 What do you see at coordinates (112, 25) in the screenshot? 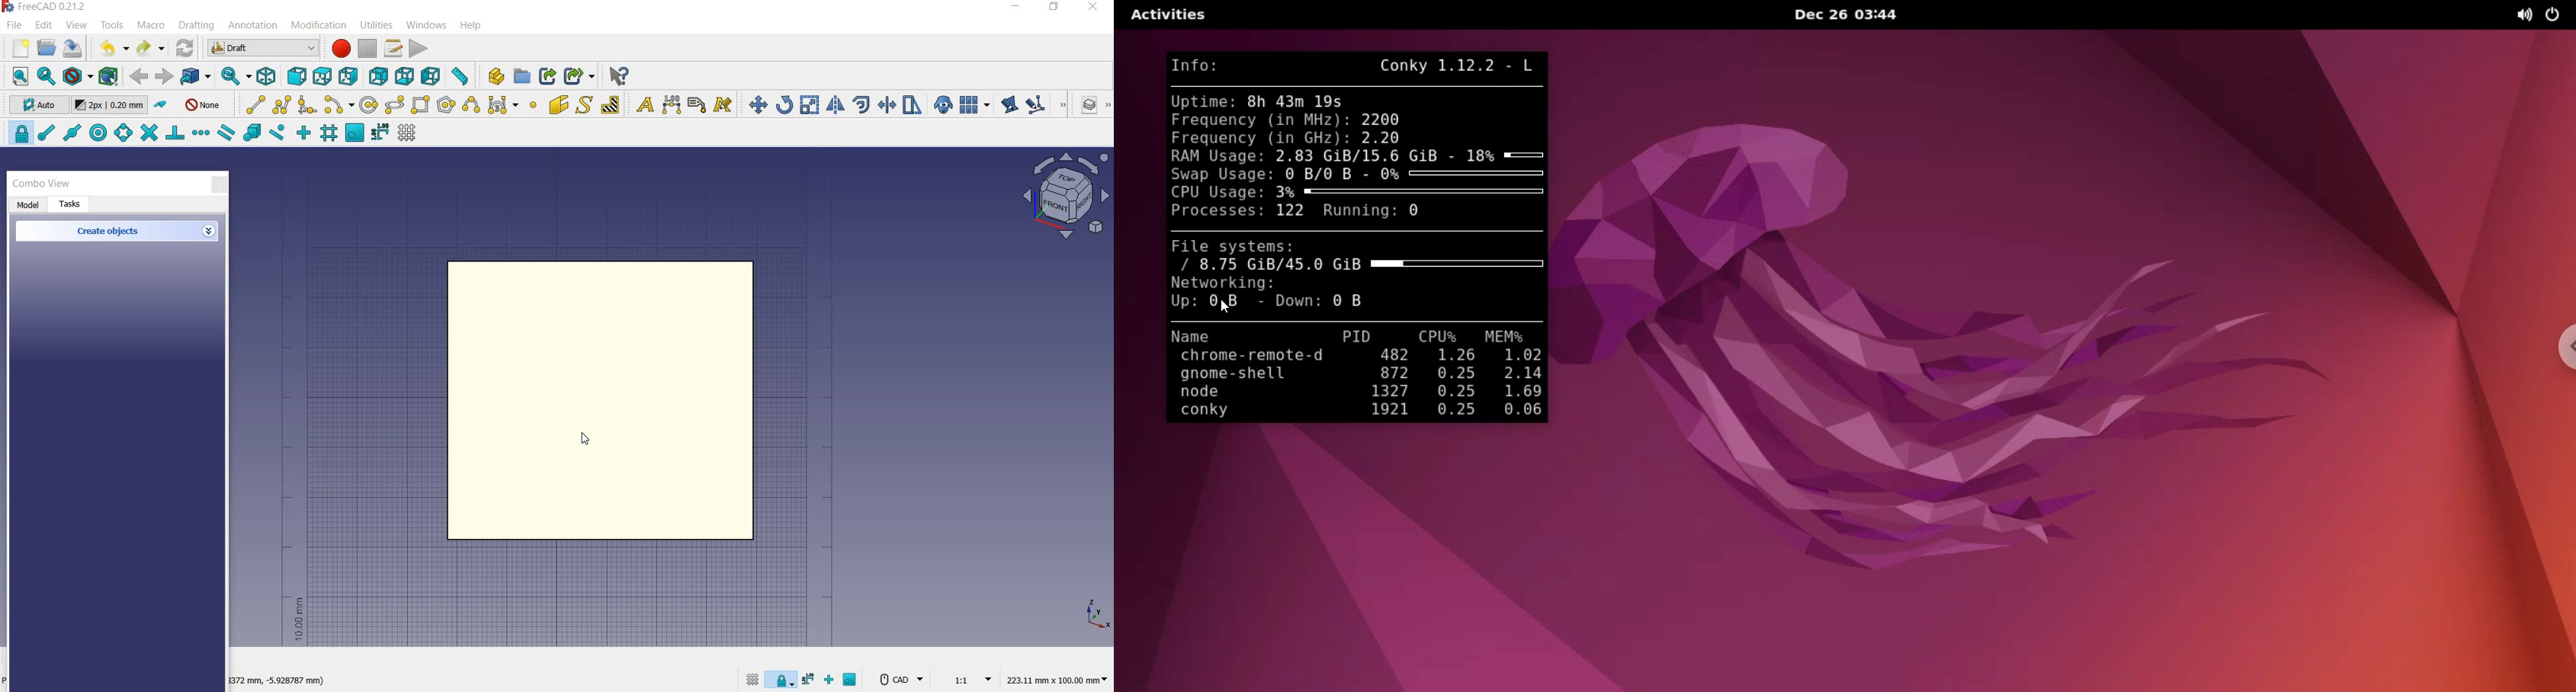
I see `tools` at bounding box center [112, 25].